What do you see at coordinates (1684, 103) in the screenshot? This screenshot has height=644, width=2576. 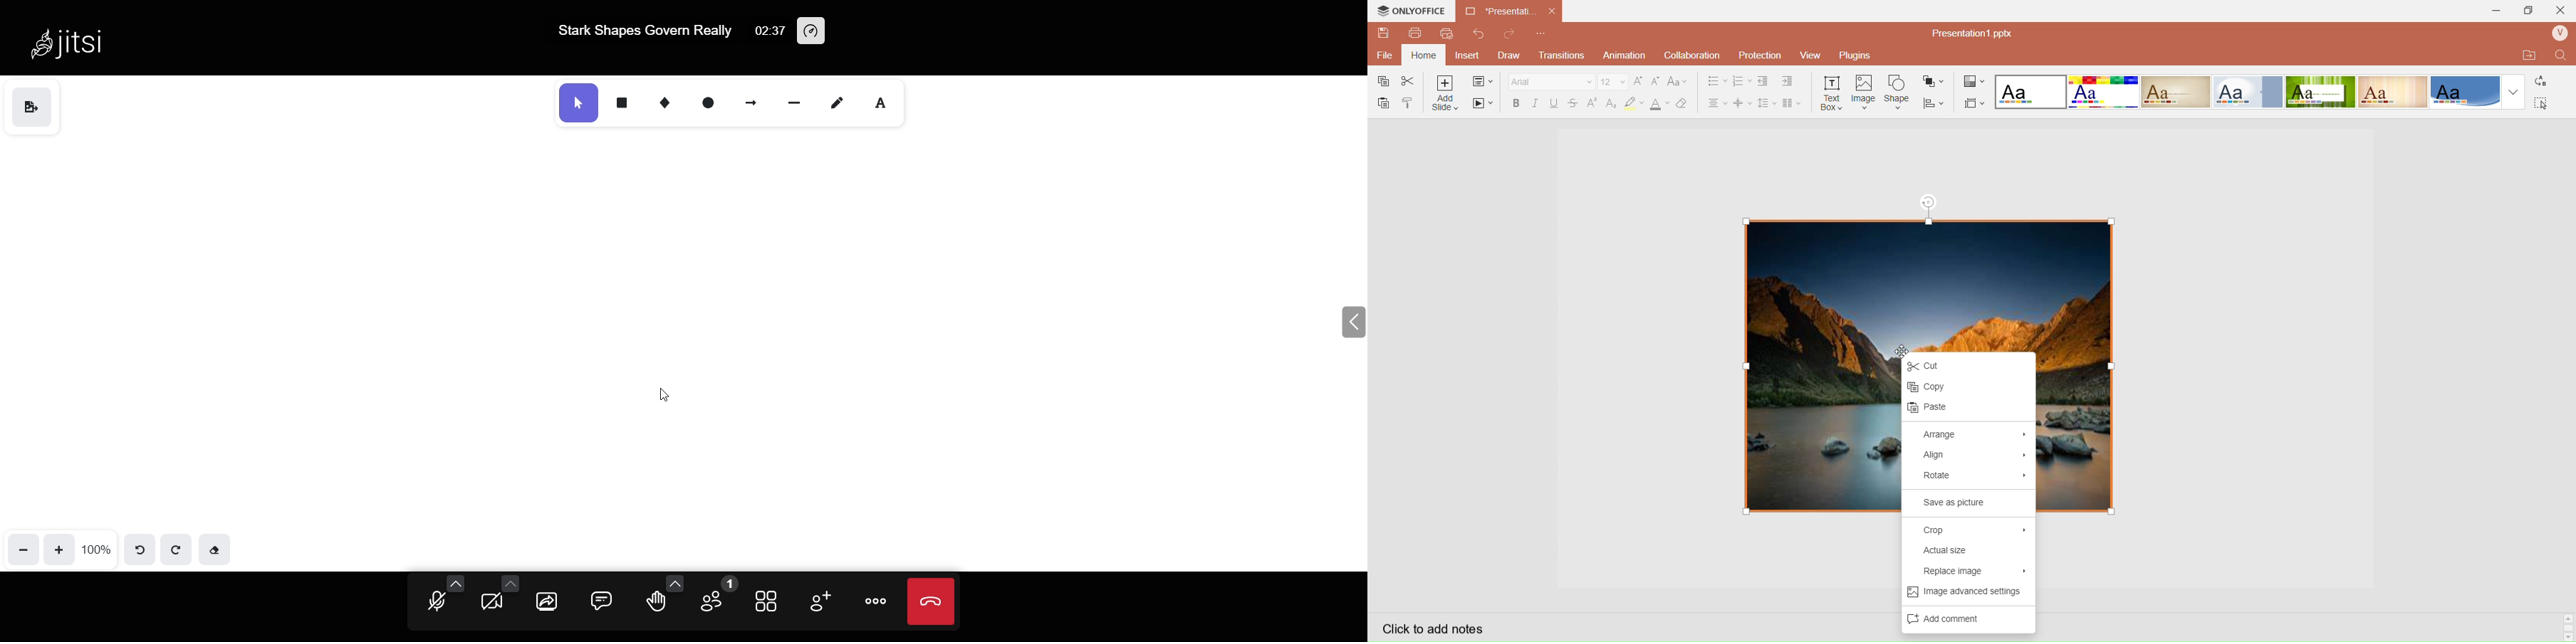 I see `Clear Style` at bounding box center [1684, 103].